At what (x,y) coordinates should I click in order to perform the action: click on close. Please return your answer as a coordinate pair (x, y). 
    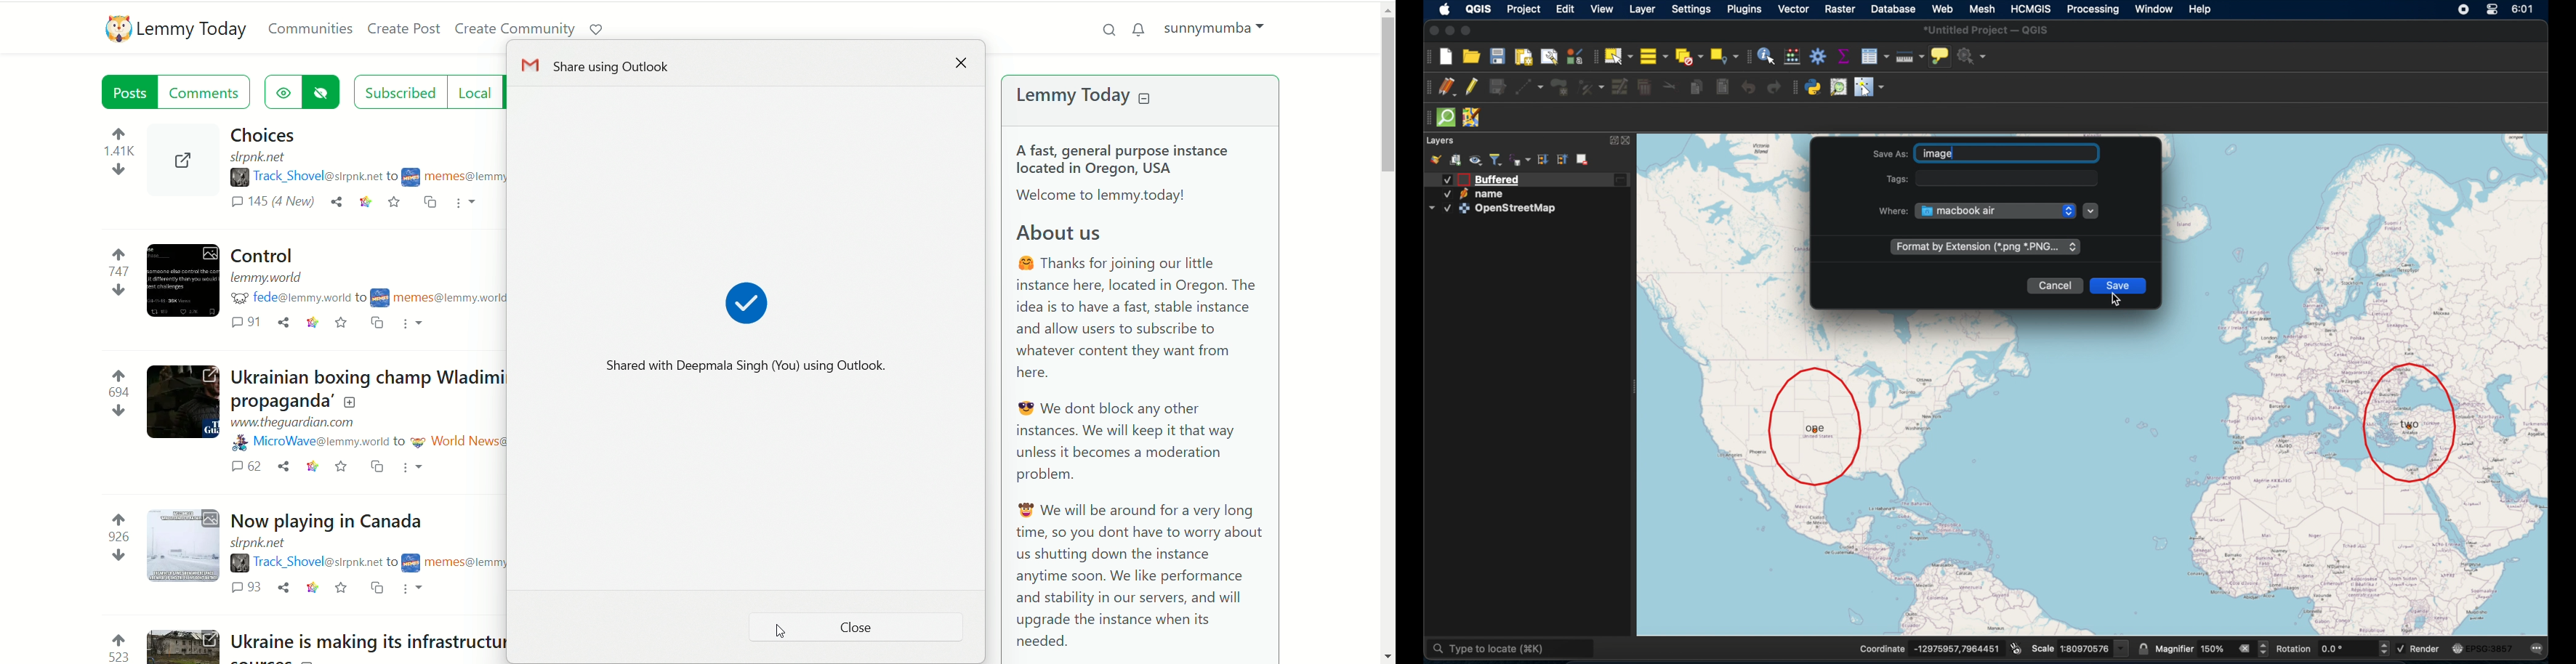
    Looking at the image, I should click on (1432, 30).